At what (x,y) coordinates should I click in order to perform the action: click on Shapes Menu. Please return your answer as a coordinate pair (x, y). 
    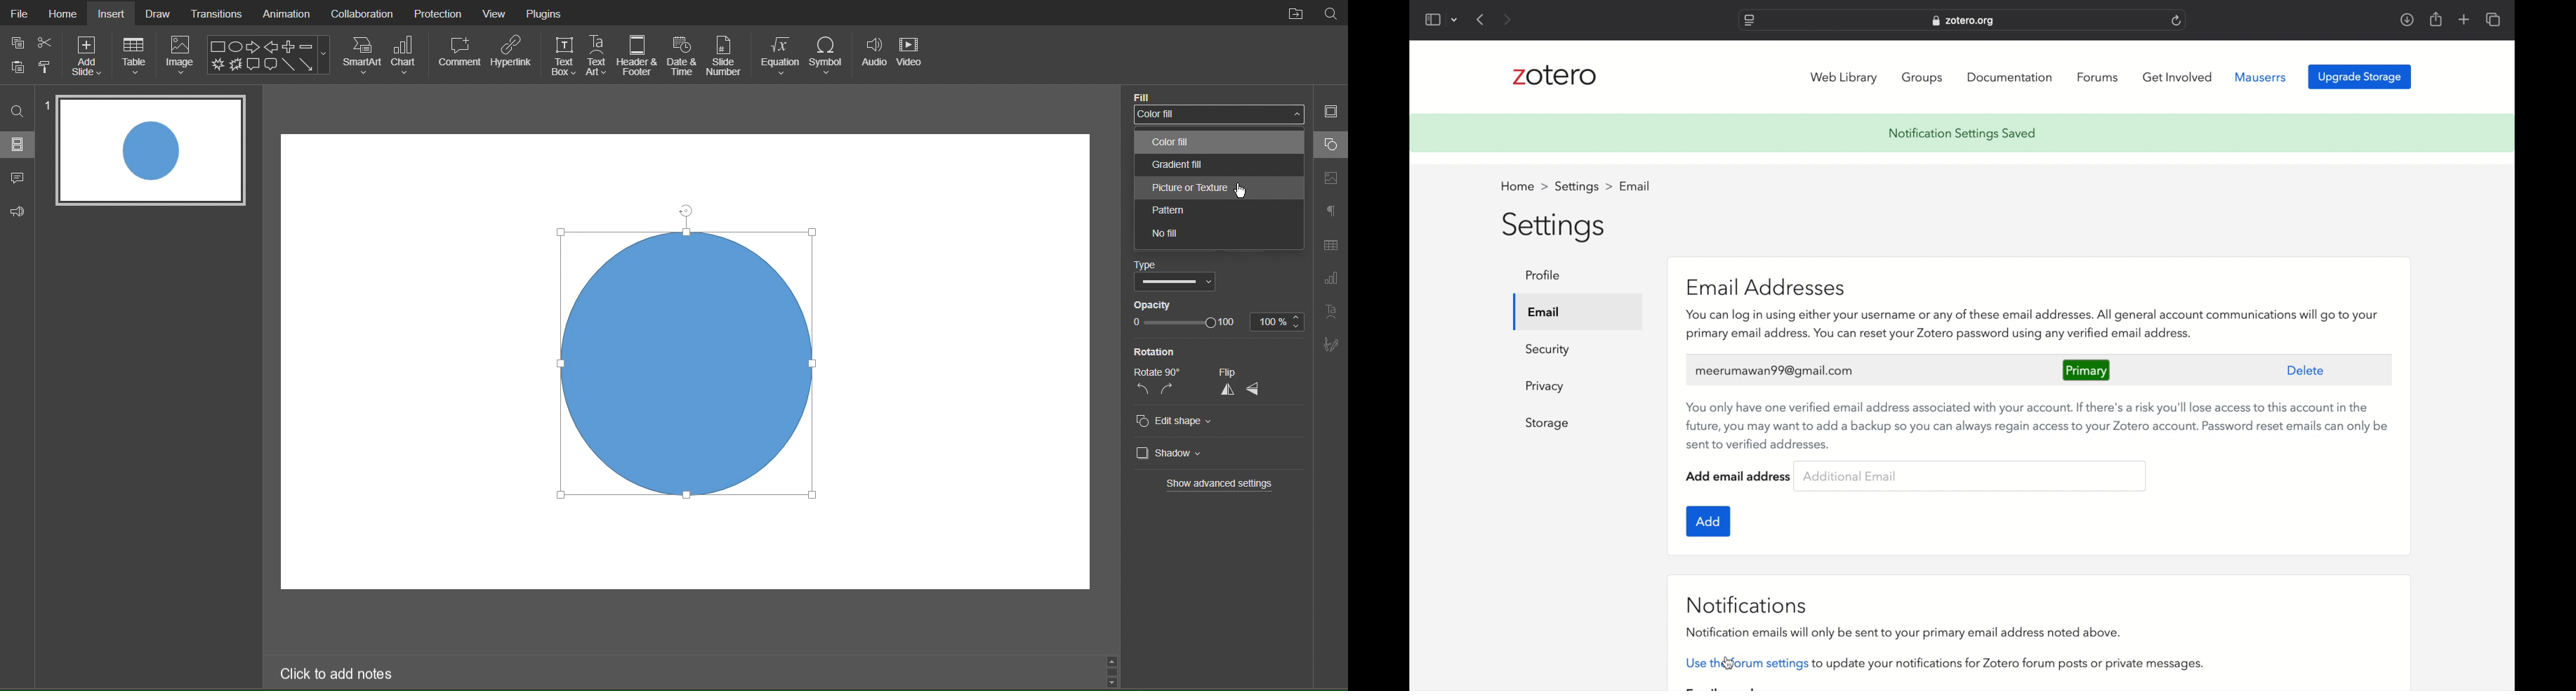
    Looking at the image, I should click on (268, 55).